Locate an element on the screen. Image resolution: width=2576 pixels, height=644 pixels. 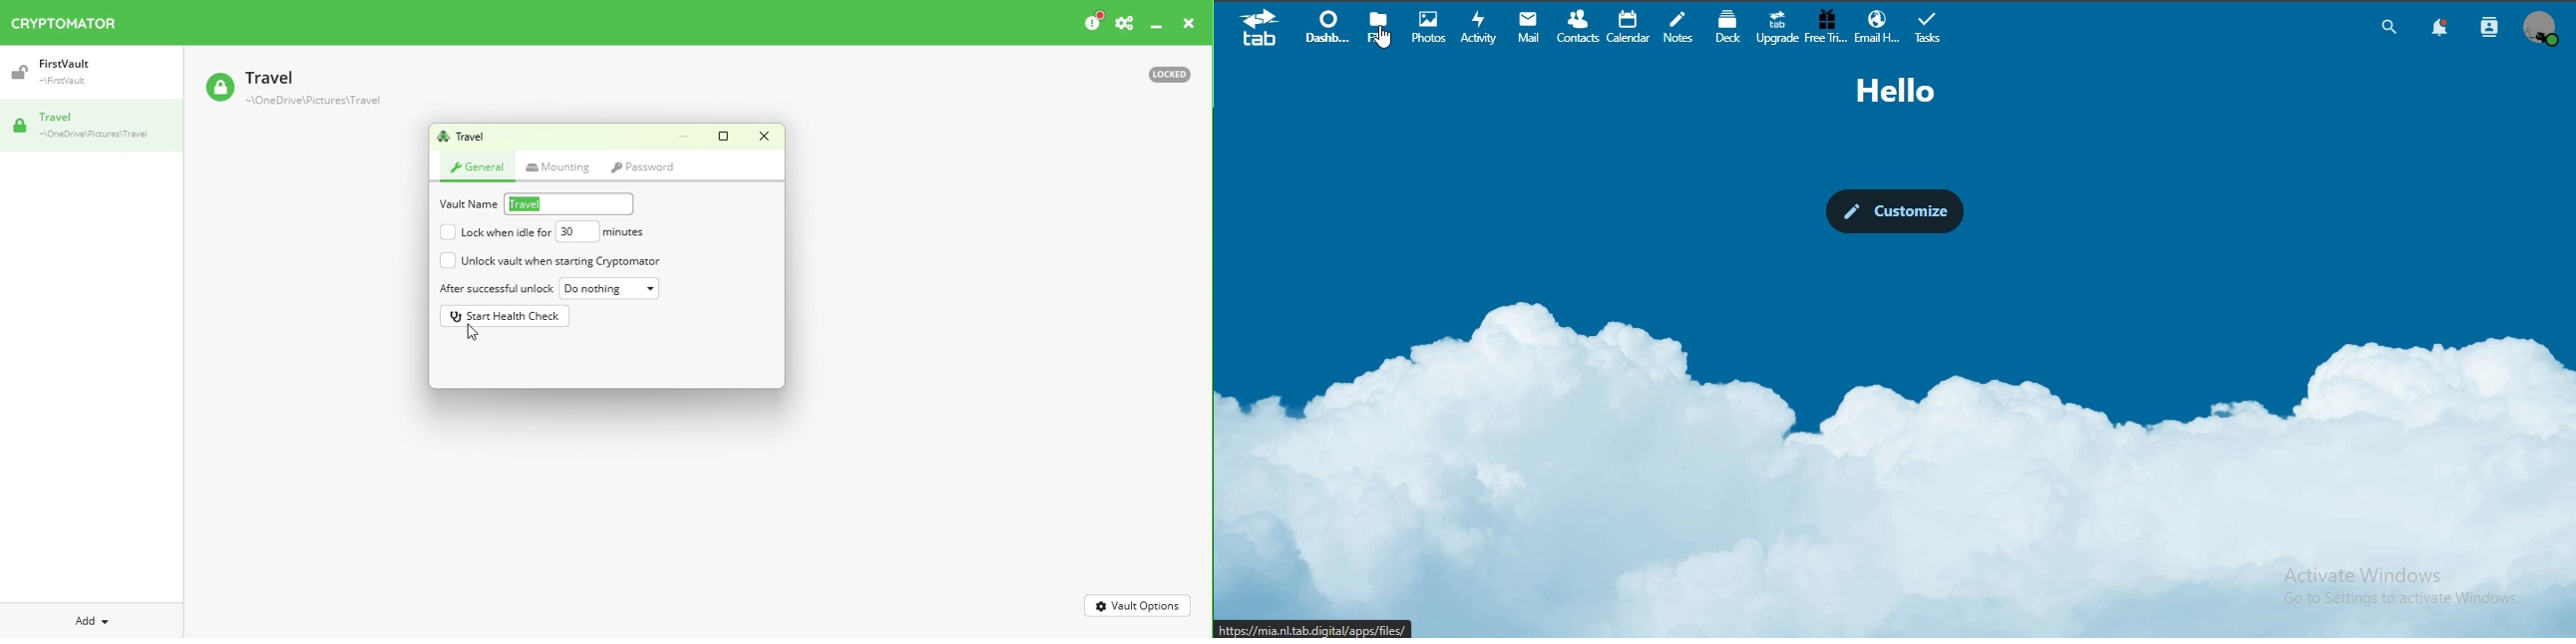
contacts is located at coordinates (1581, 25).